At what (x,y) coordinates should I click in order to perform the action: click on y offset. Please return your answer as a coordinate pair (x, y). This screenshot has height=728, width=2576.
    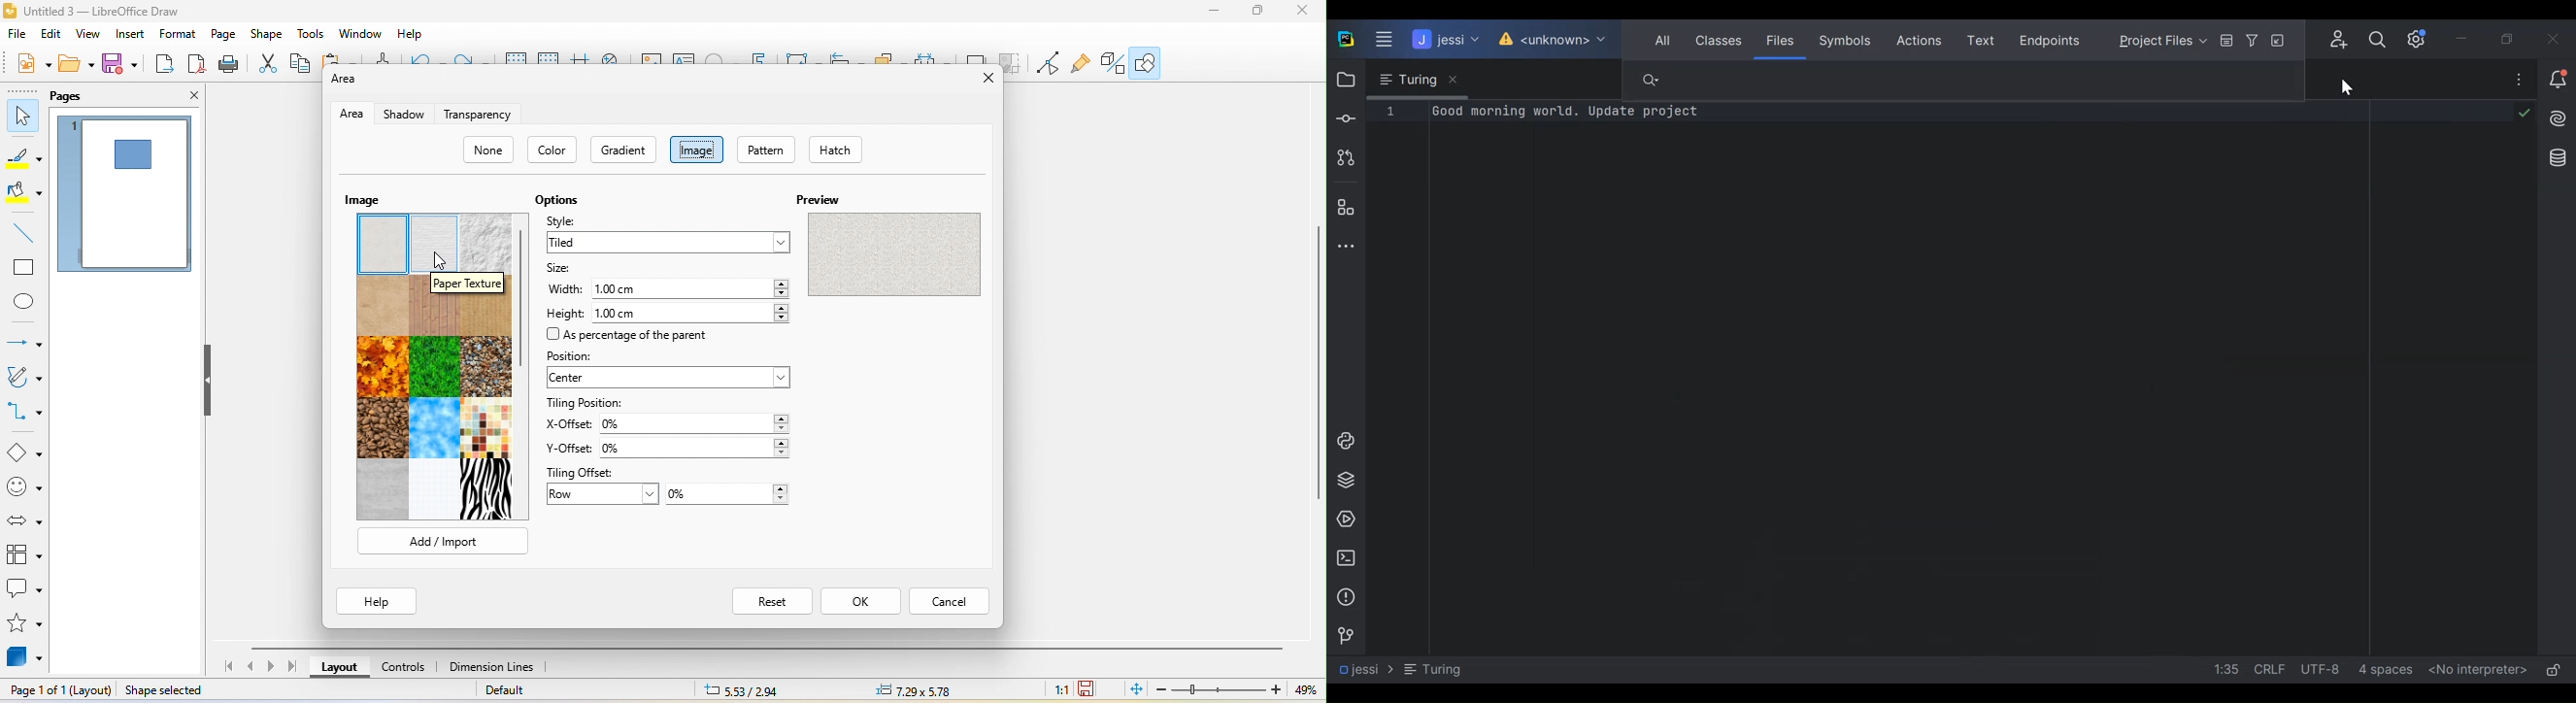
    Looking at the image, I should click on (568, 449).